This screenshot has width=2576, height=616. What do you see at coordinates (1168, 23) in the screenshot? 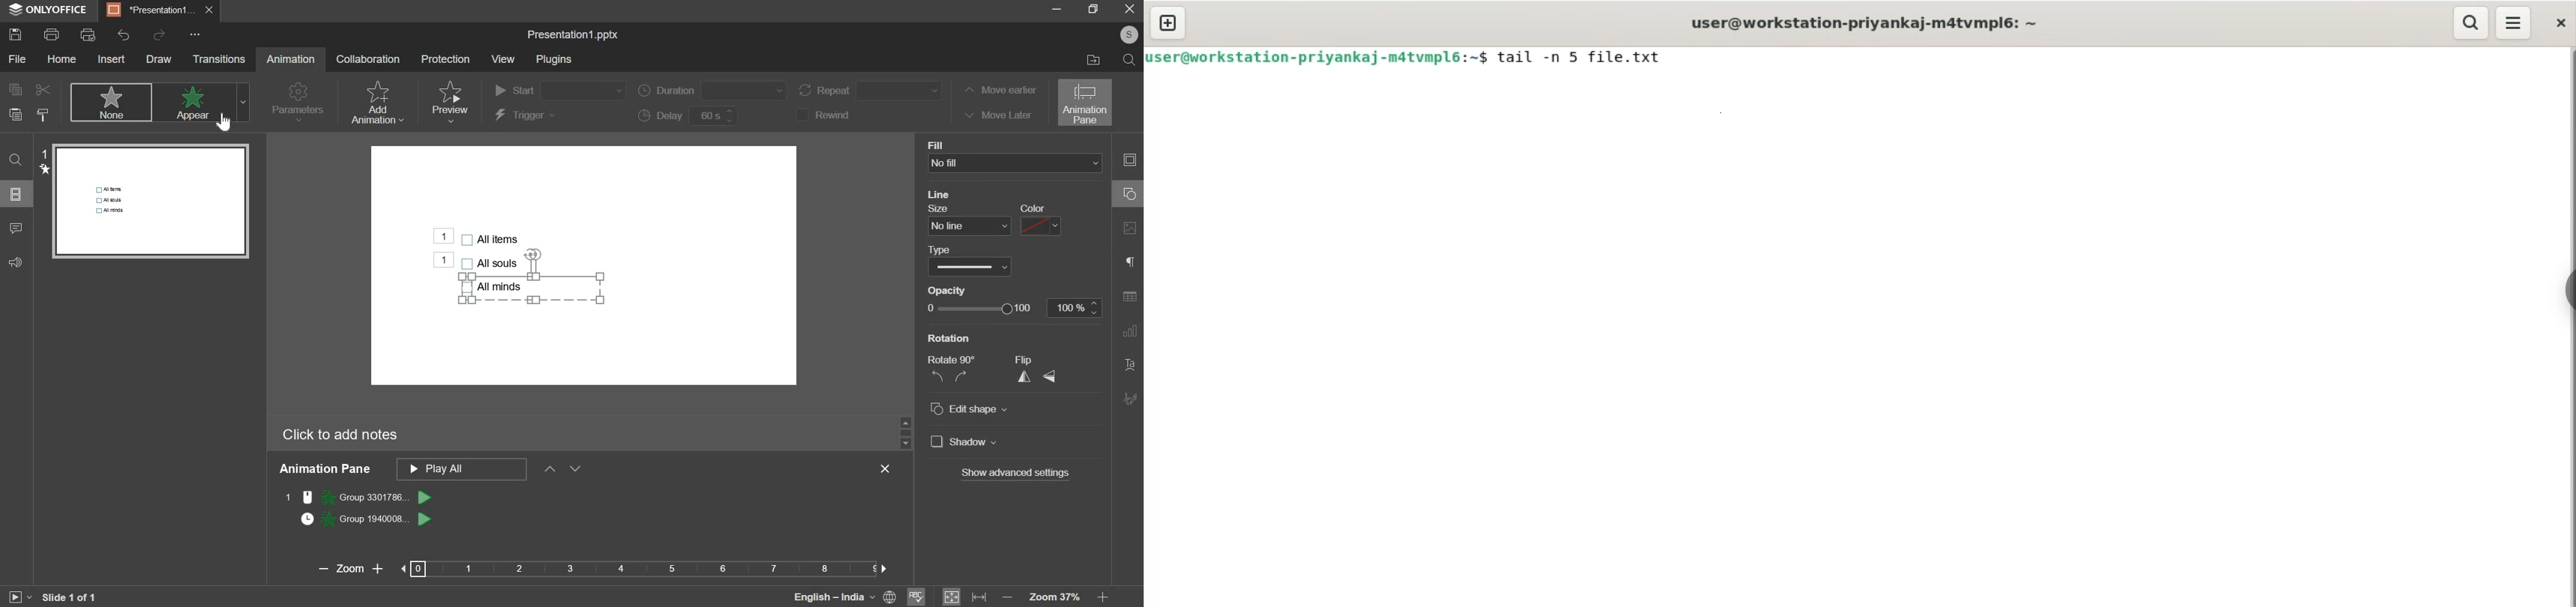
I see `new tab` at bounding box center [1168, 23].